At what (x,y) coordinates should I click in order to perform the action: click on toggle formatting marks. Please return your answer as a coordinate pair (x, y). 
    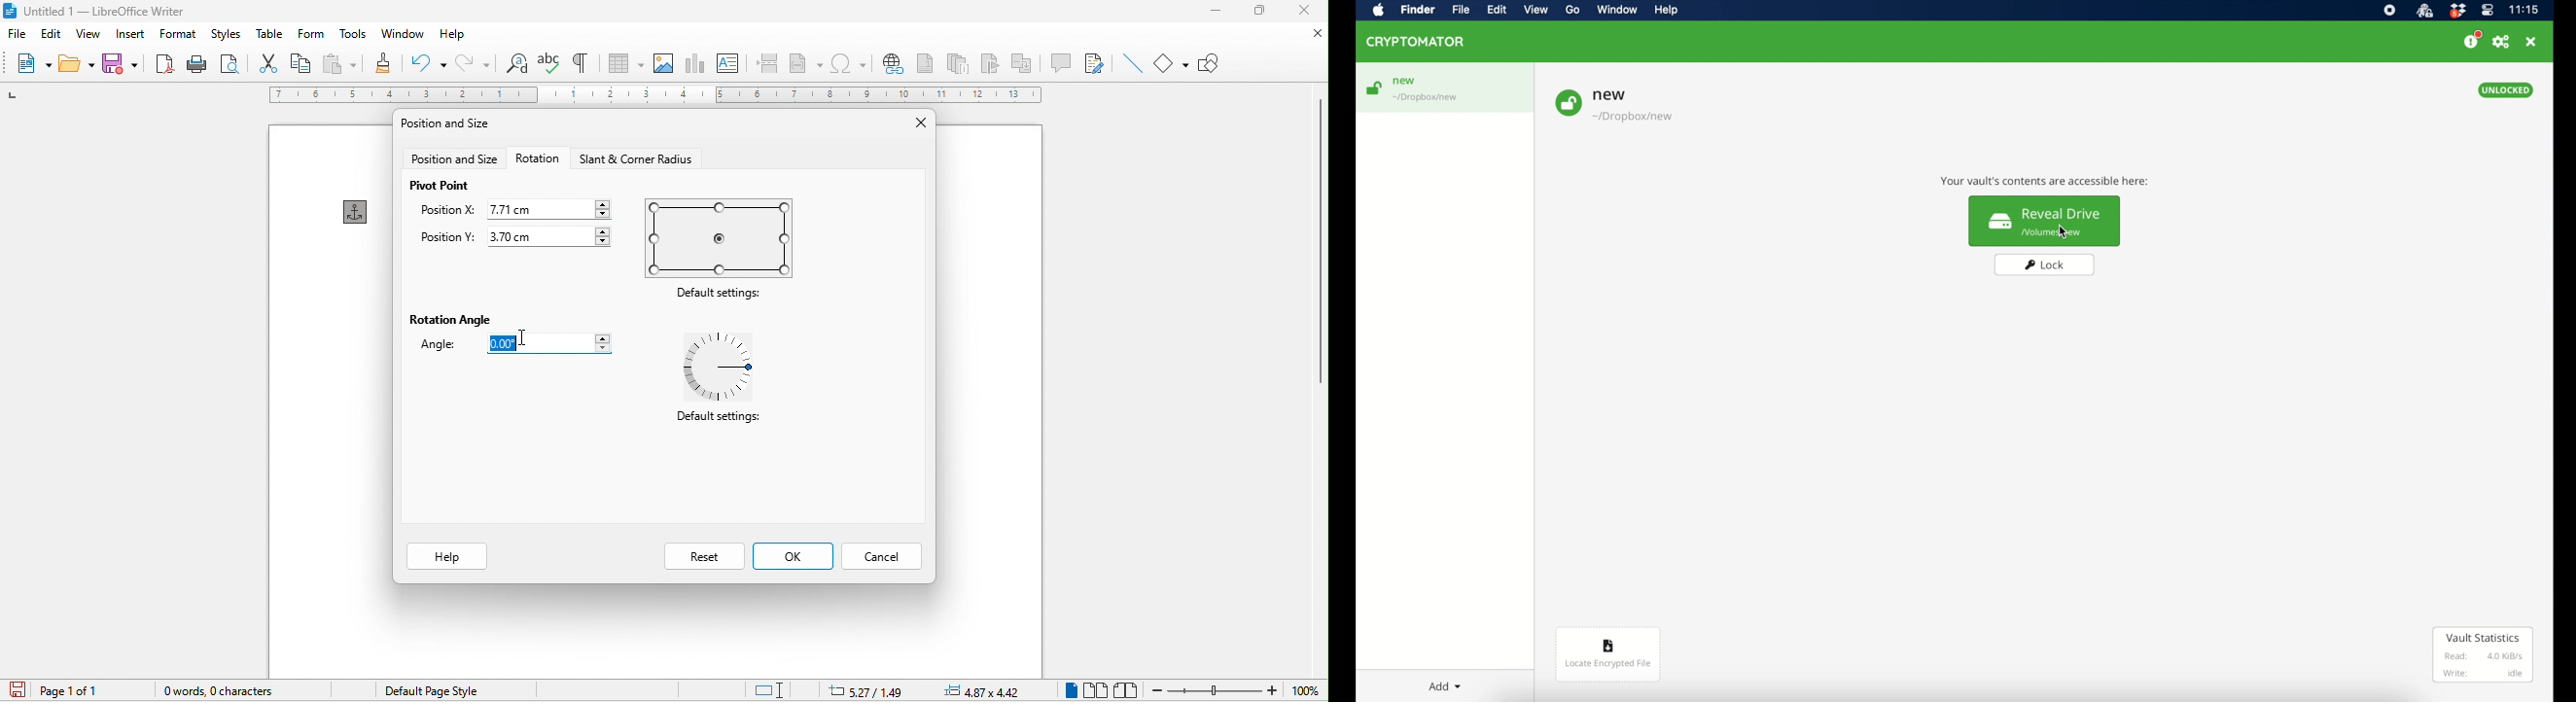
    Looking at the image, I should click on (583, 61).